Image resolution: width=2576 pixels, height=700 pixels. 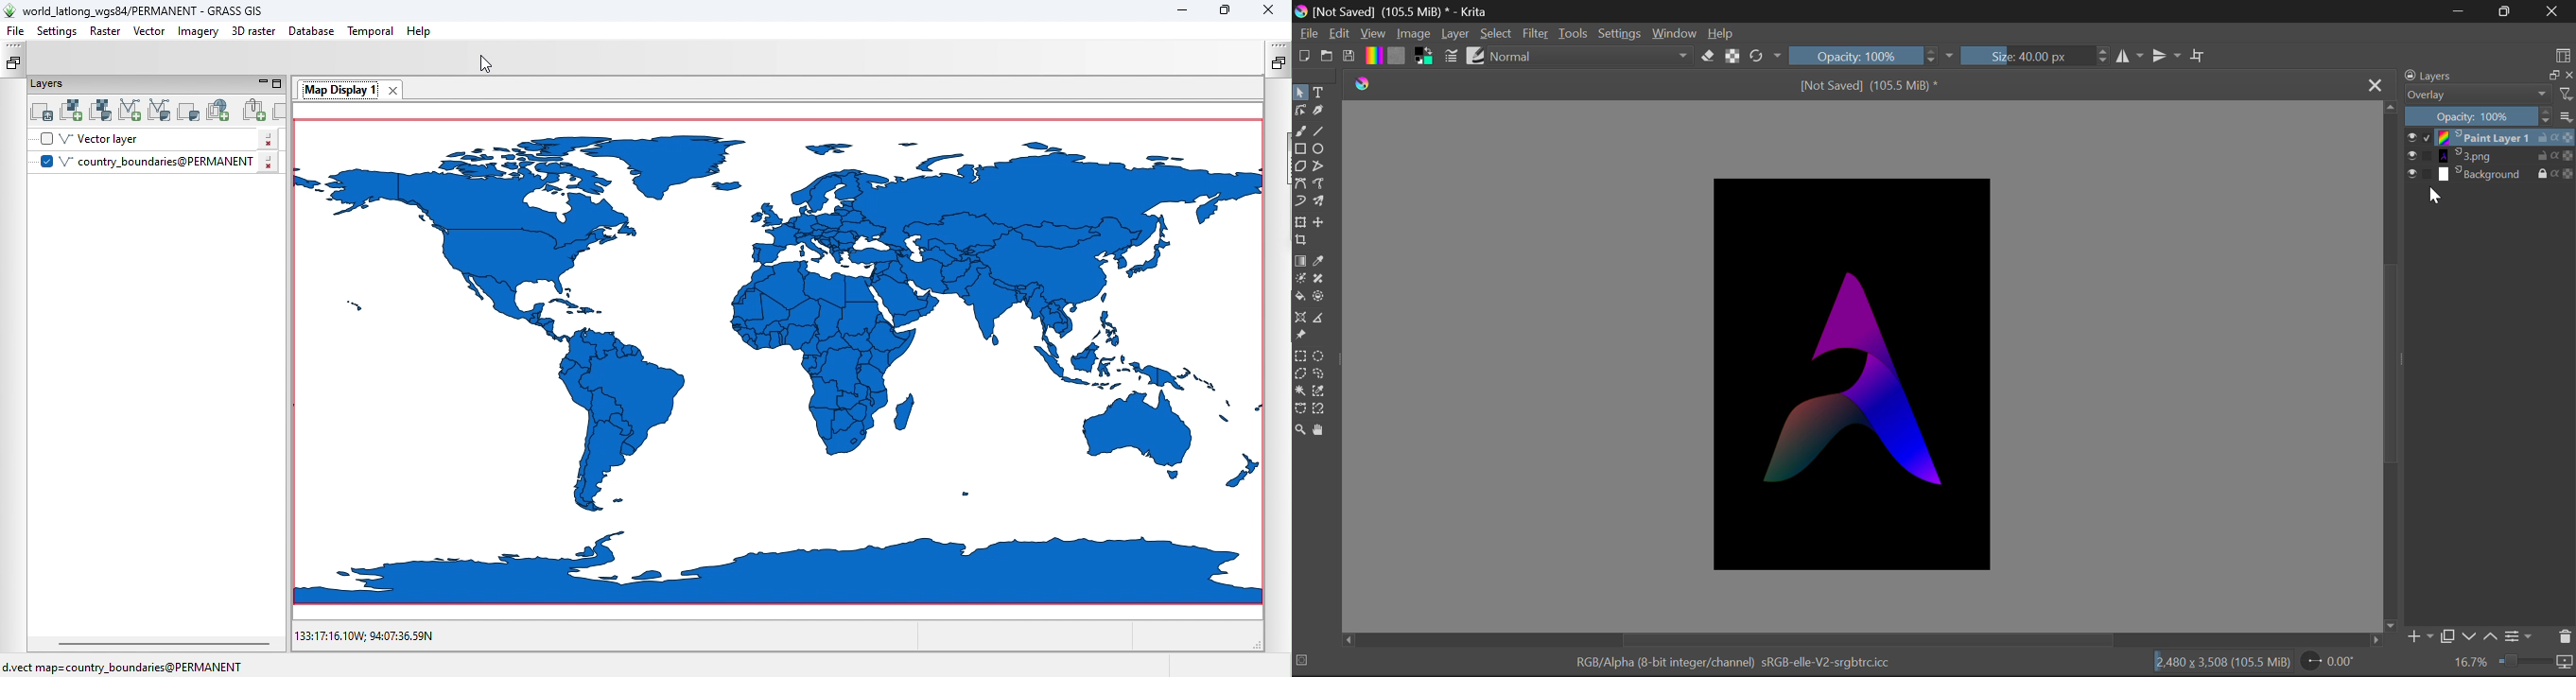 What do you see at coordinates (1858, 375) in the screenshot?
I see `Image Altered` at bounding box center [1858, 375].